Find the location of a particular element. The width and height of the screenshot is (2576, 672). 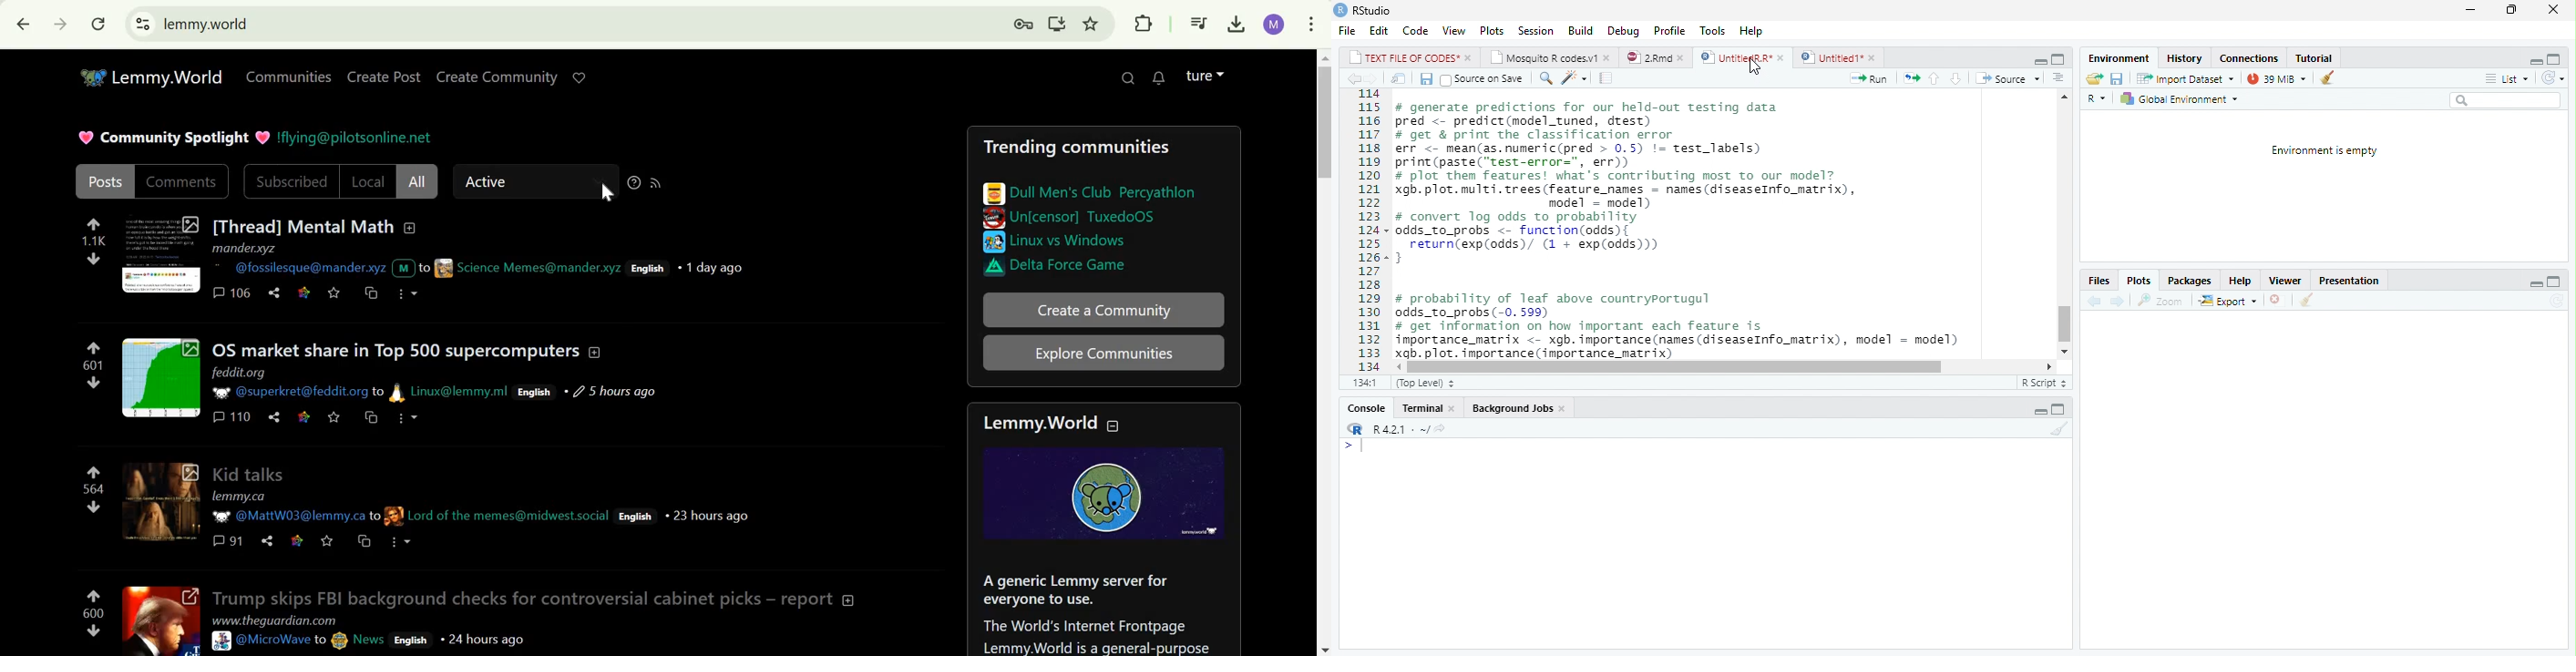

@superkret@feddit.org to is located at coordinates (309, 393).